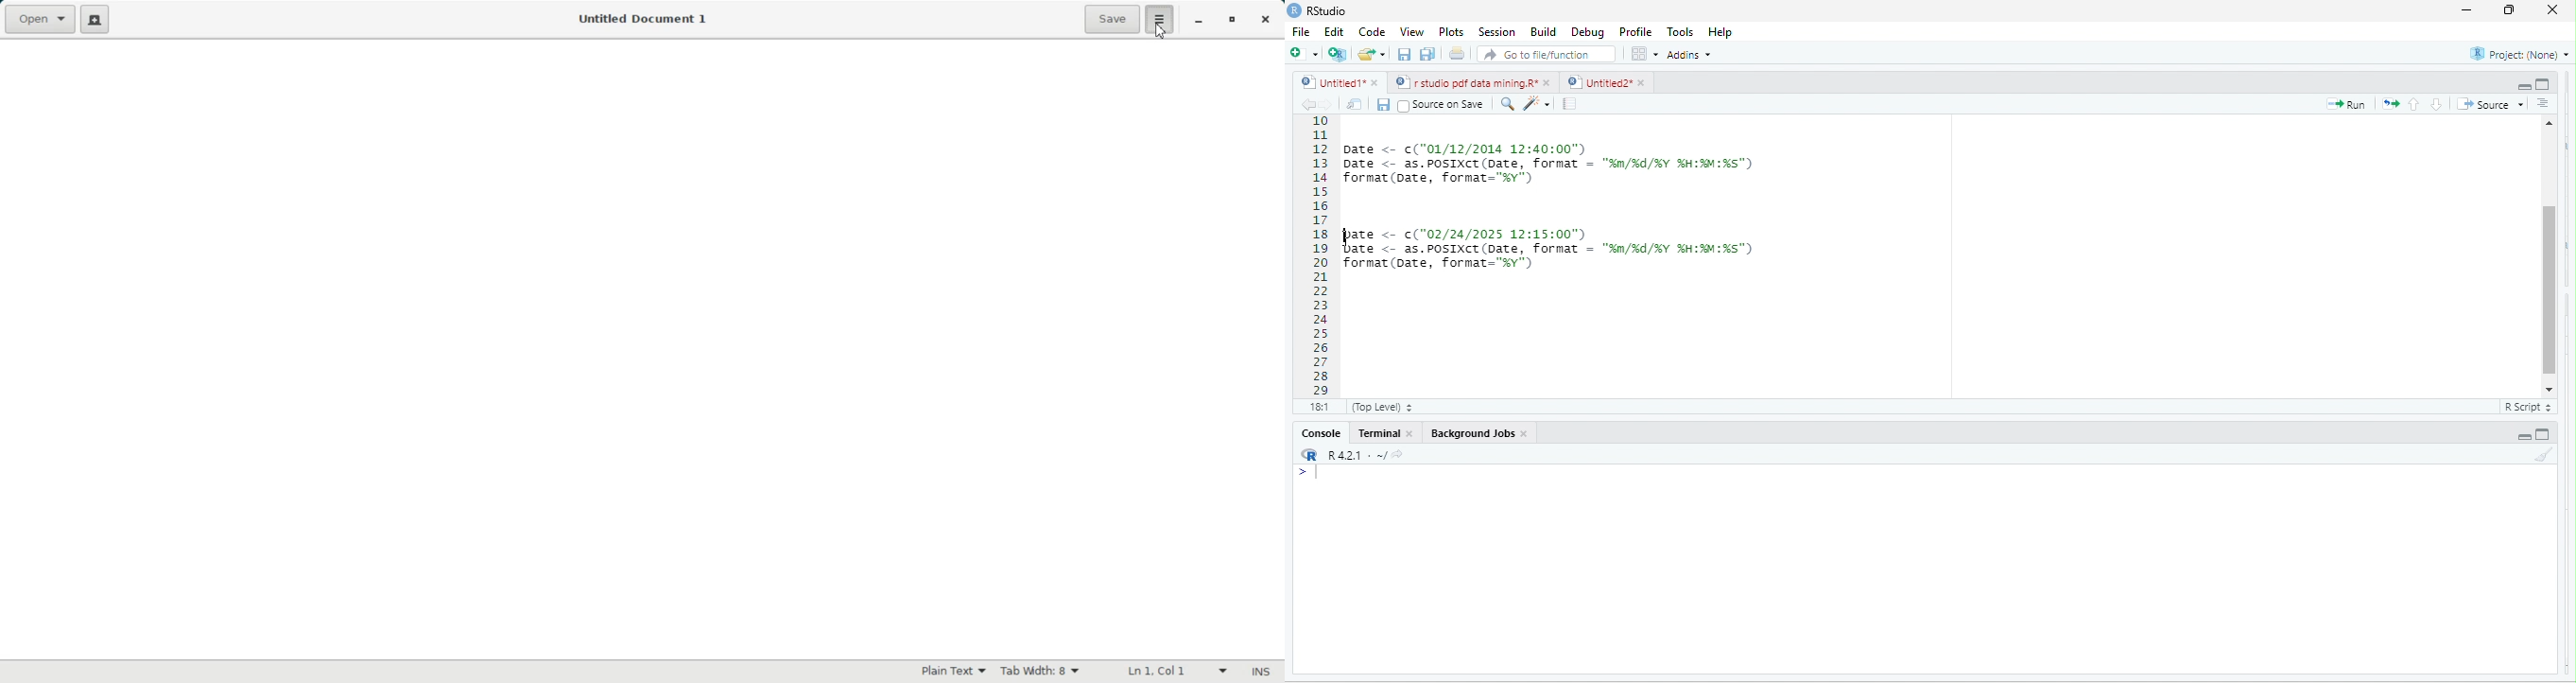  What do you see at coordinates (954, 671) in the screenshot?
I see `Plain Text` at bounding box center [954, 671].